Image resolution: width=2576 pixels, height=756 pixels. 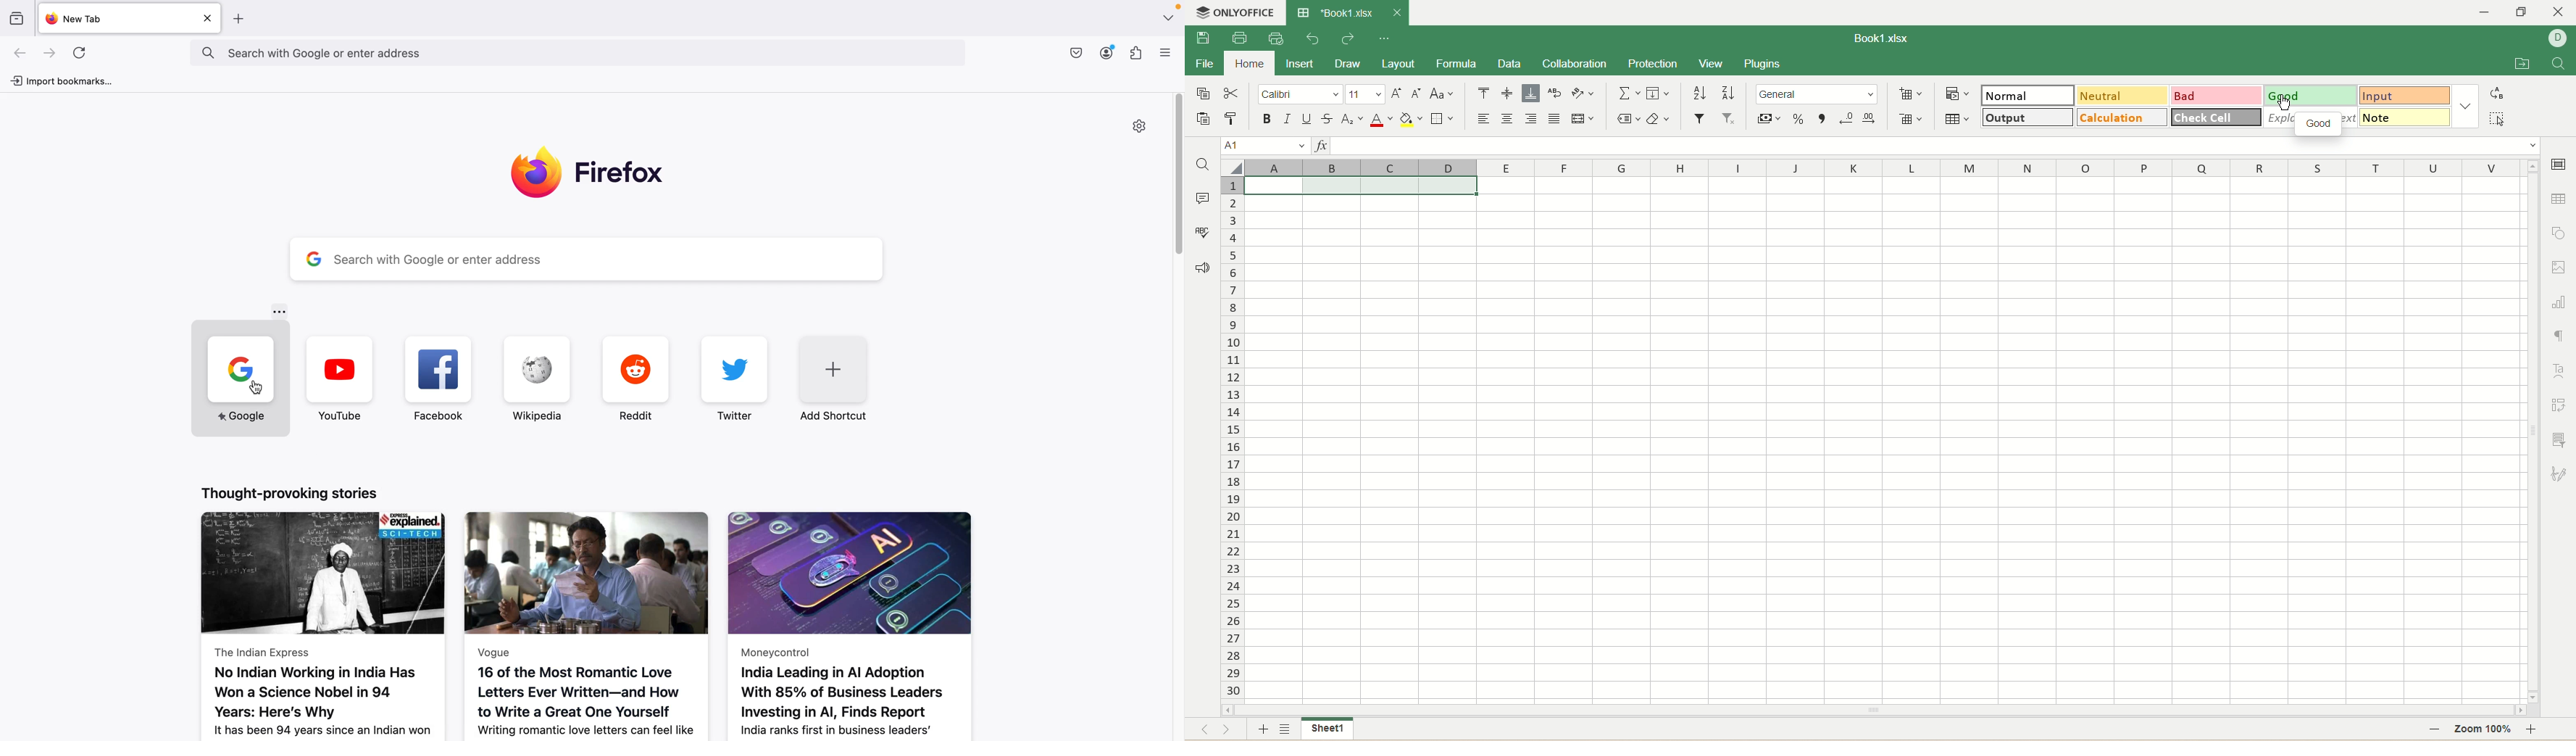 What do you see at coordinates (1960, 119) in the screenshot?
I see `table` at bounding box center [1960, 119].